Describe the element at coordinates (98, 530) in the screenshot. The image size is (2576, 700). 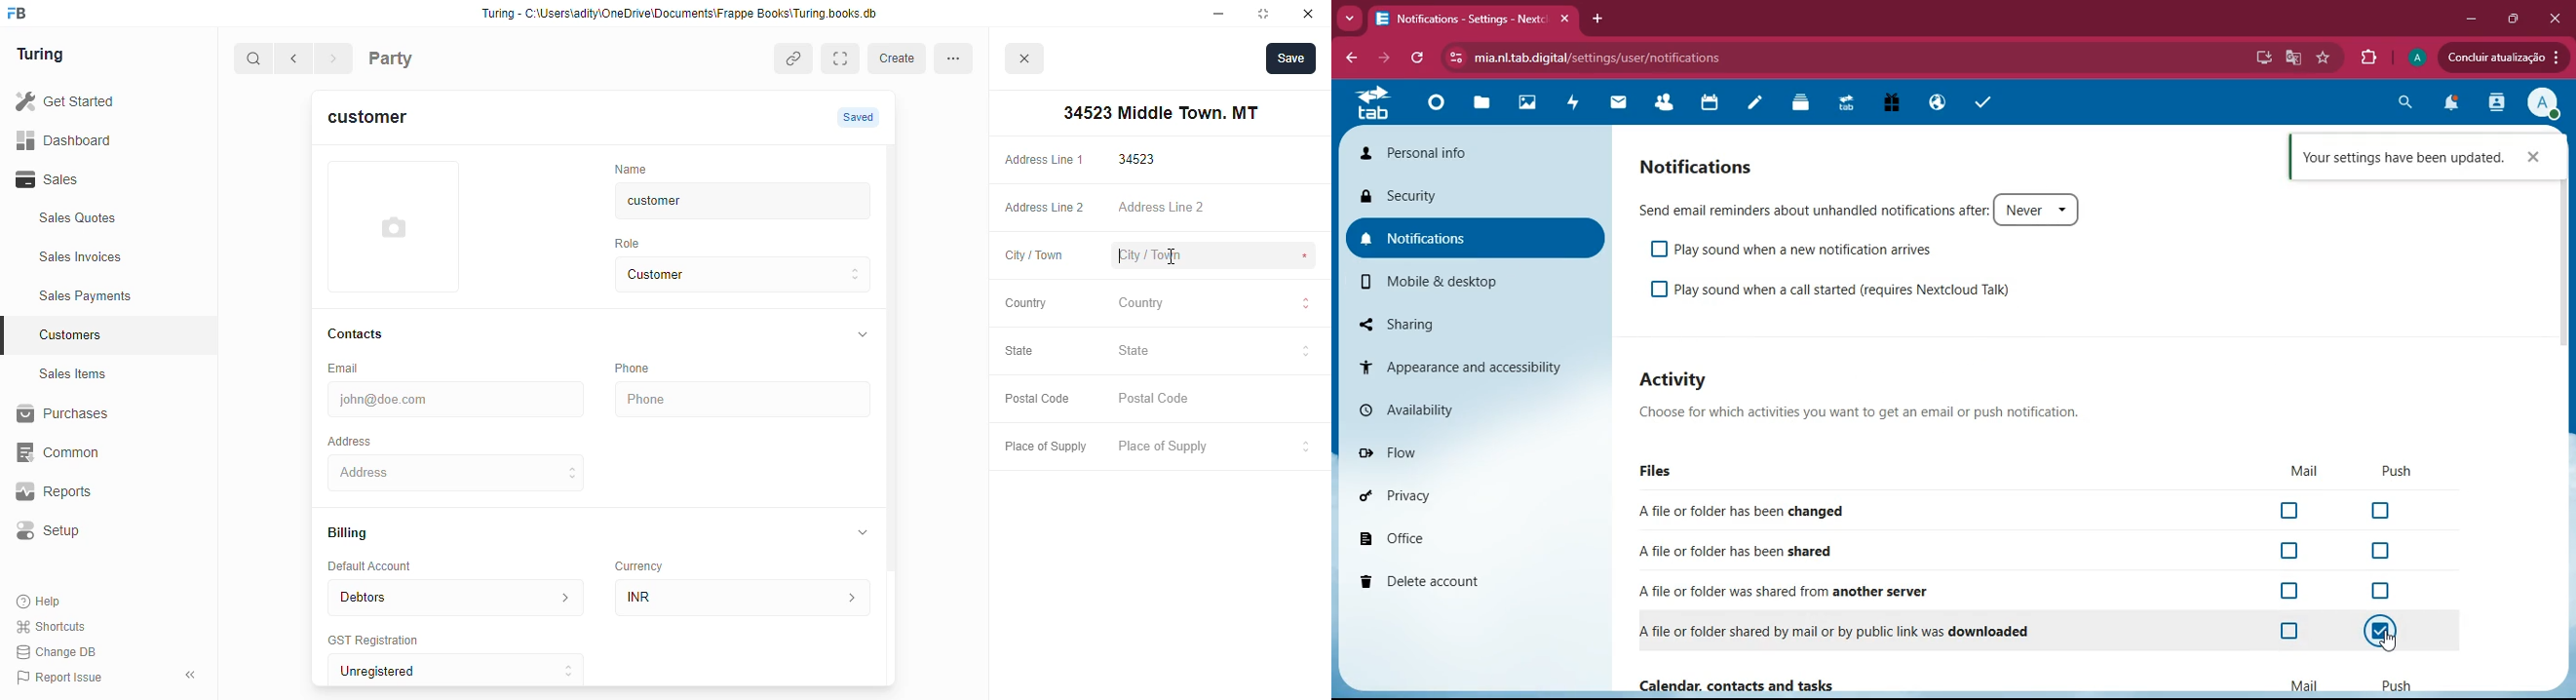
I see `Setup` at that location.